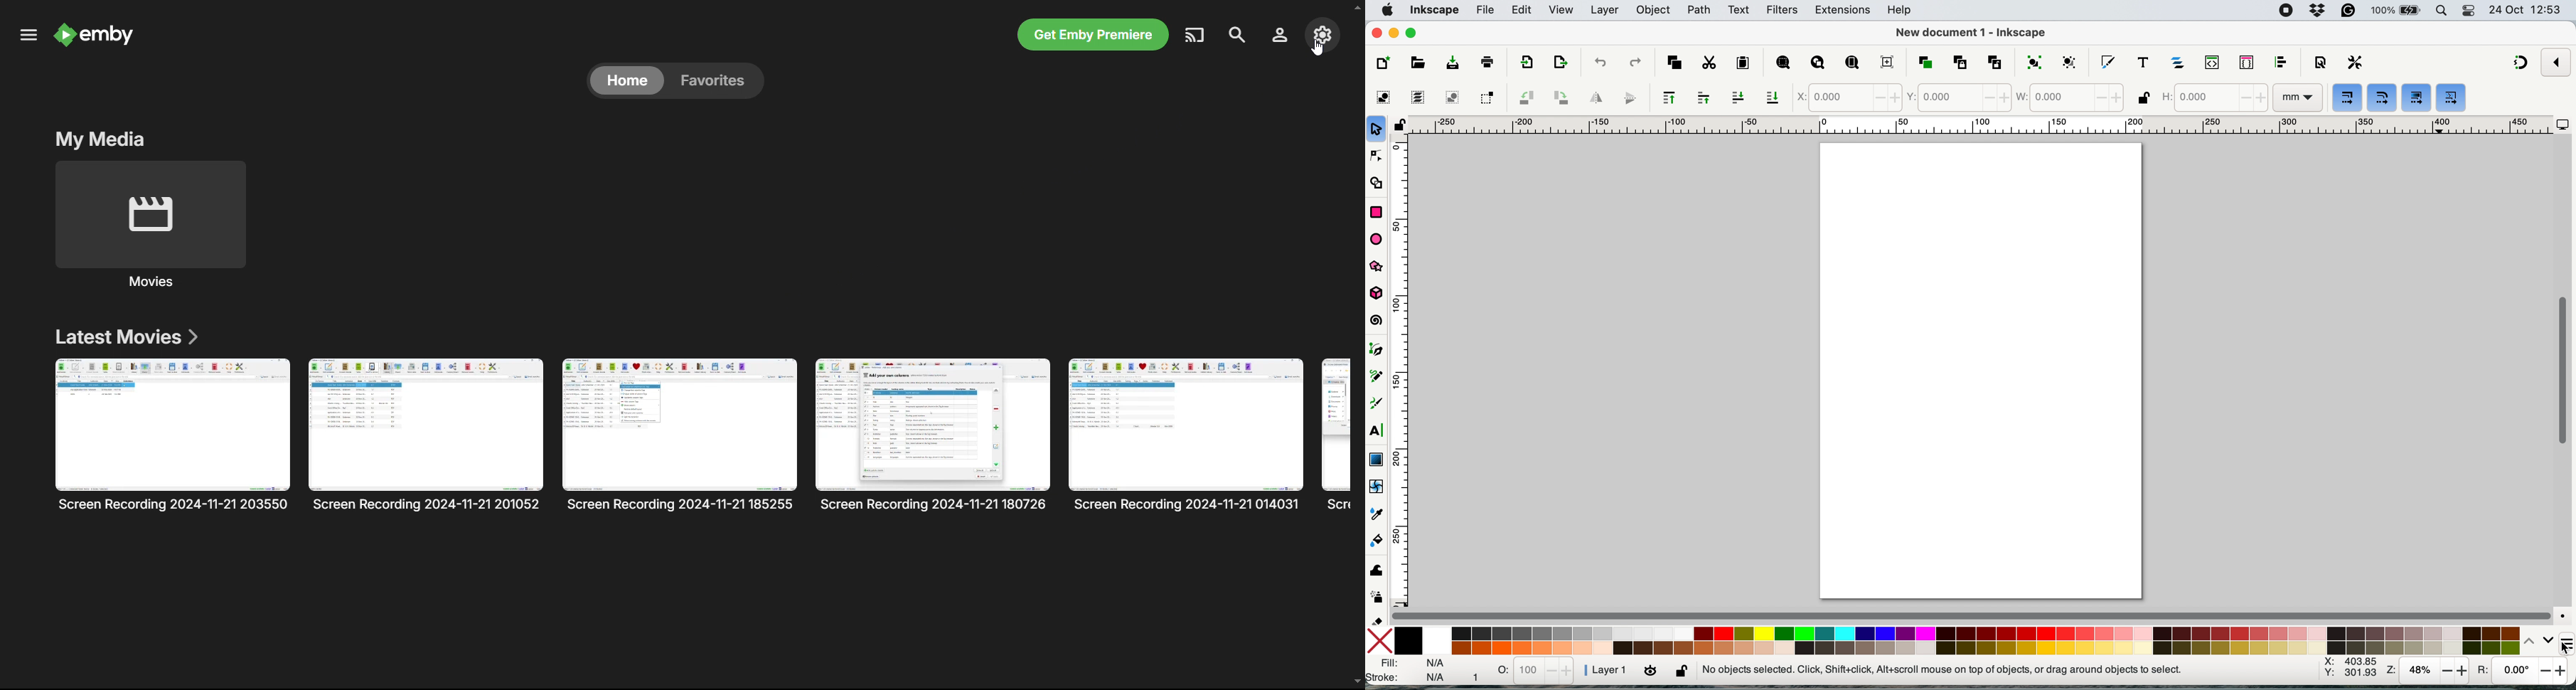 This screenshot has height=700, width=2576. Describe the element at coordinates (2565, 637) in the screenshot. I see `more options` at that location.